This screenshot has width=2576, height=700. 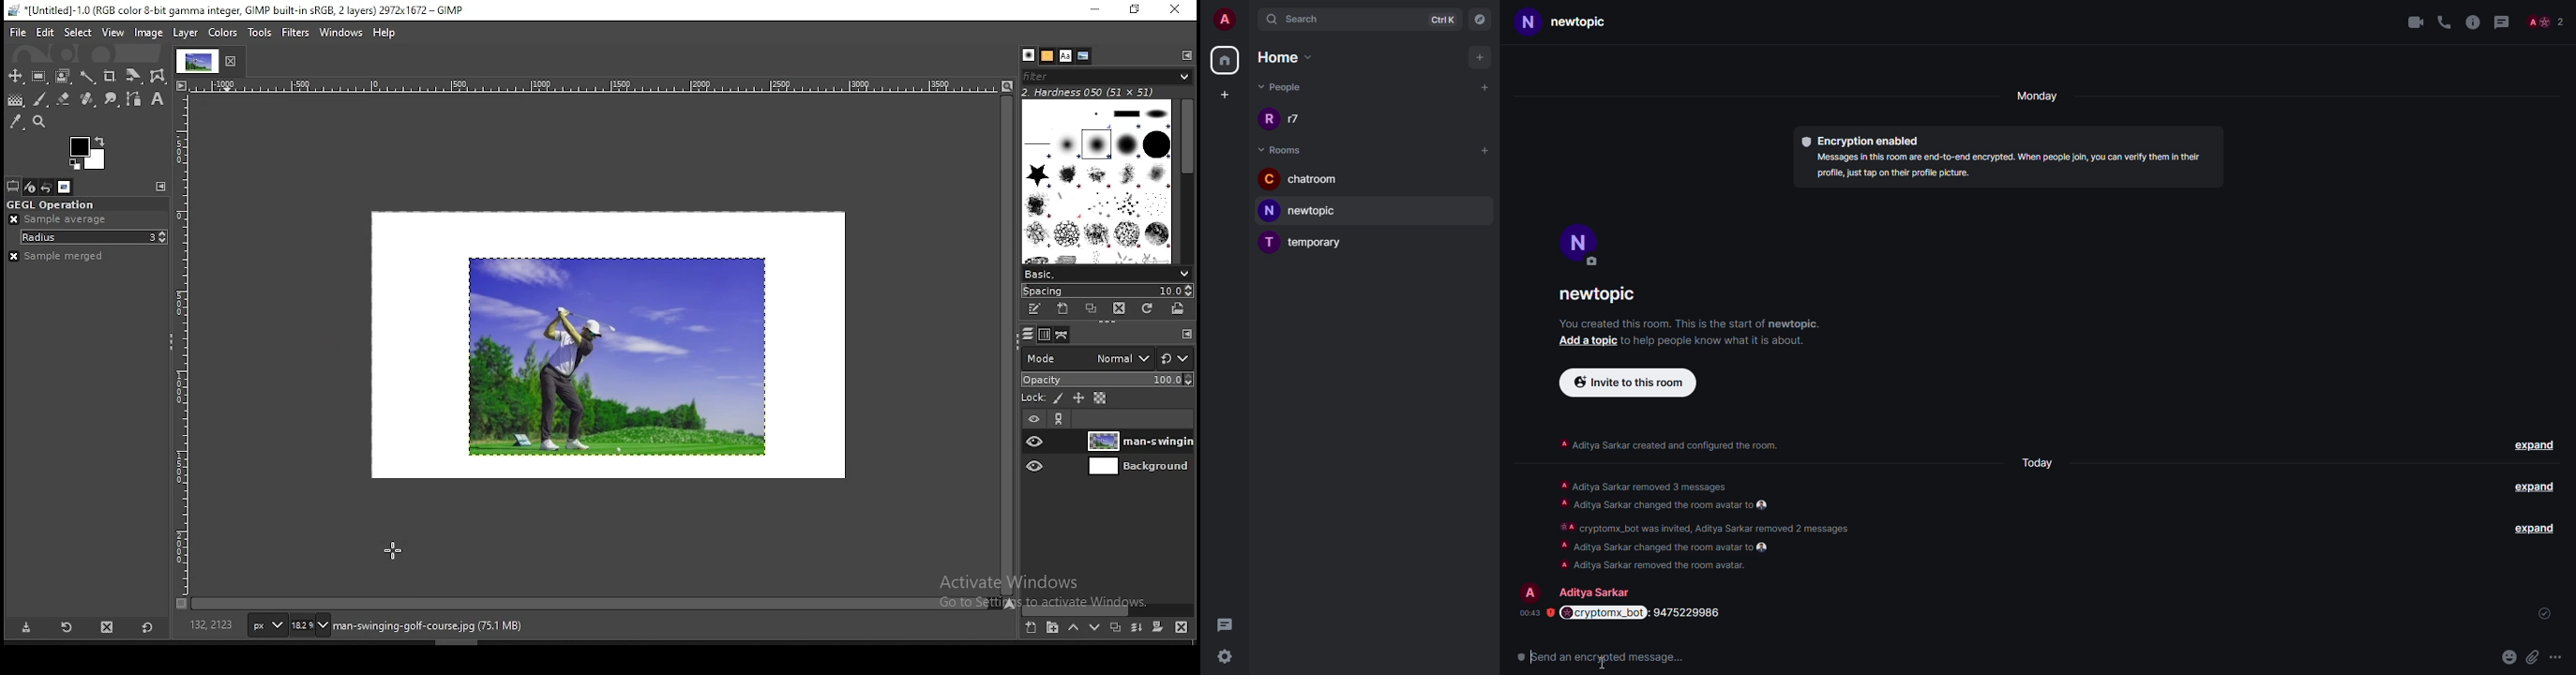 What do you see at coordinates (1060, 420) in the screenshot?
I see `link` at bounding box center [1060, 420].